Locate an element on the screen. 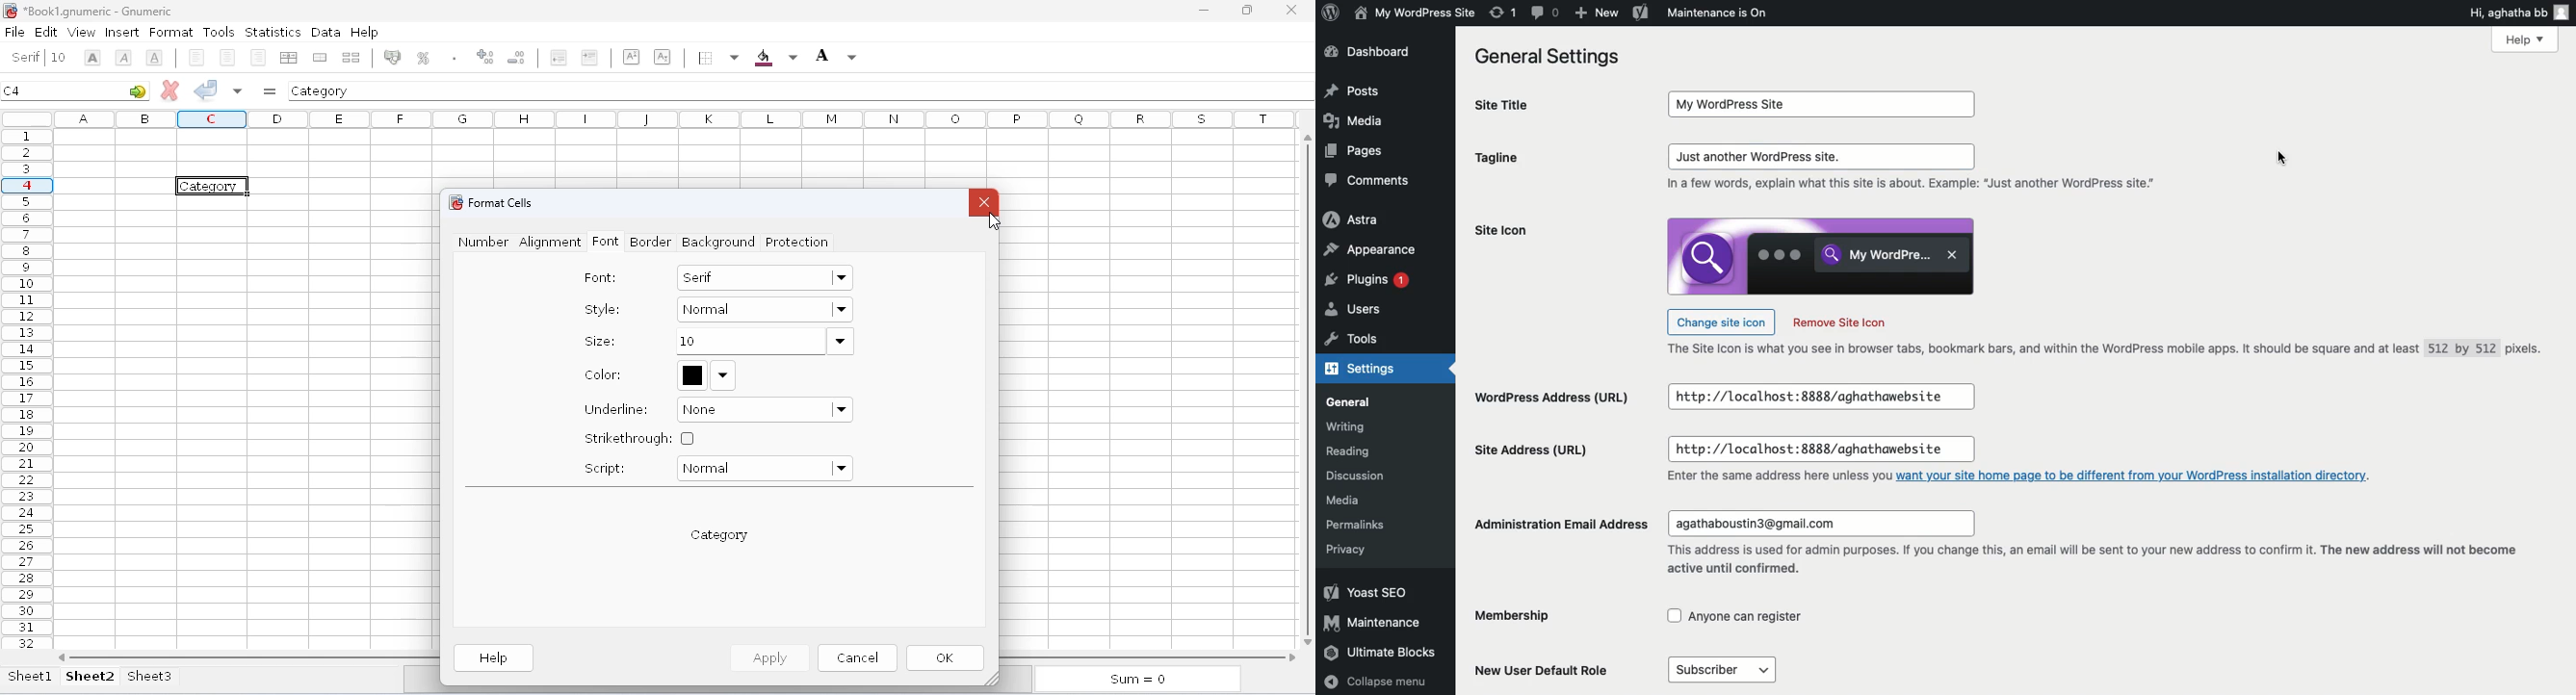 Image resolution: width=2576 pixels, height=700 pixels. category is located at coordinates (321, 90).